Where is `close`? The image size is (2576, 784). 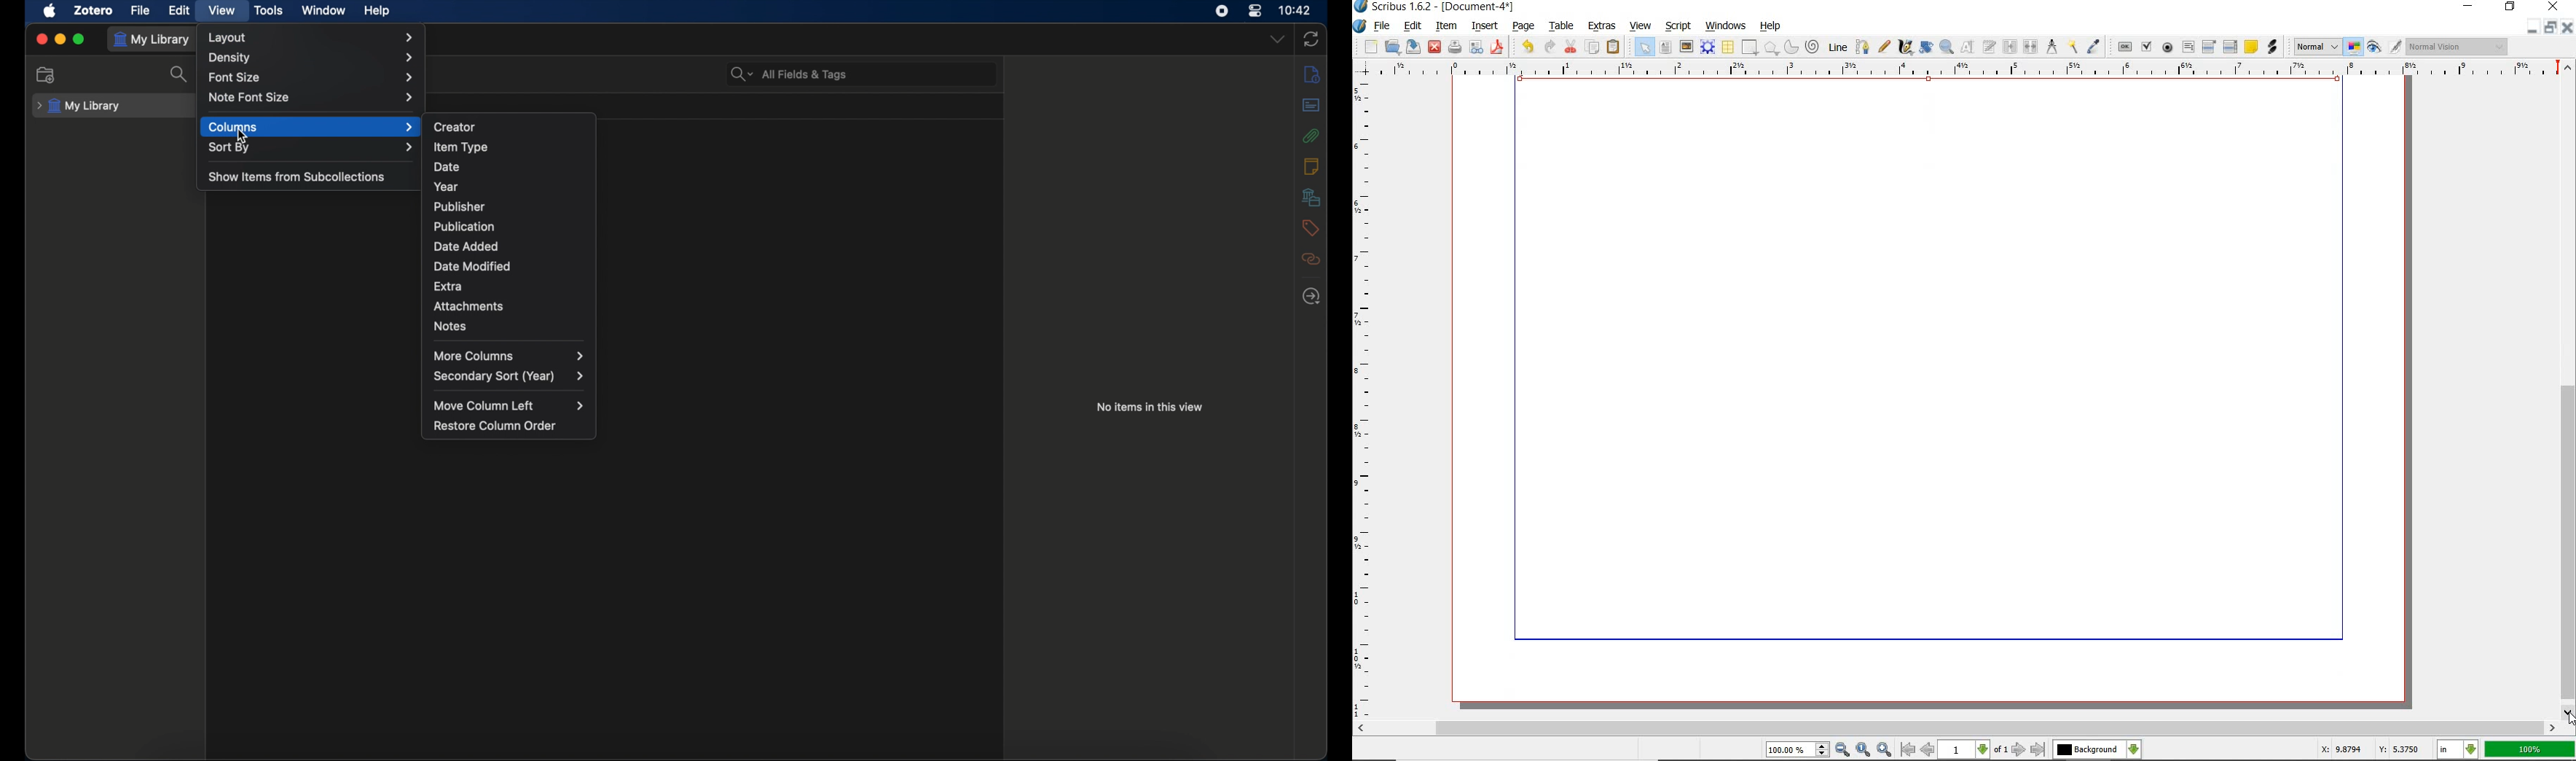 close is located at coordinates (2553, 7).